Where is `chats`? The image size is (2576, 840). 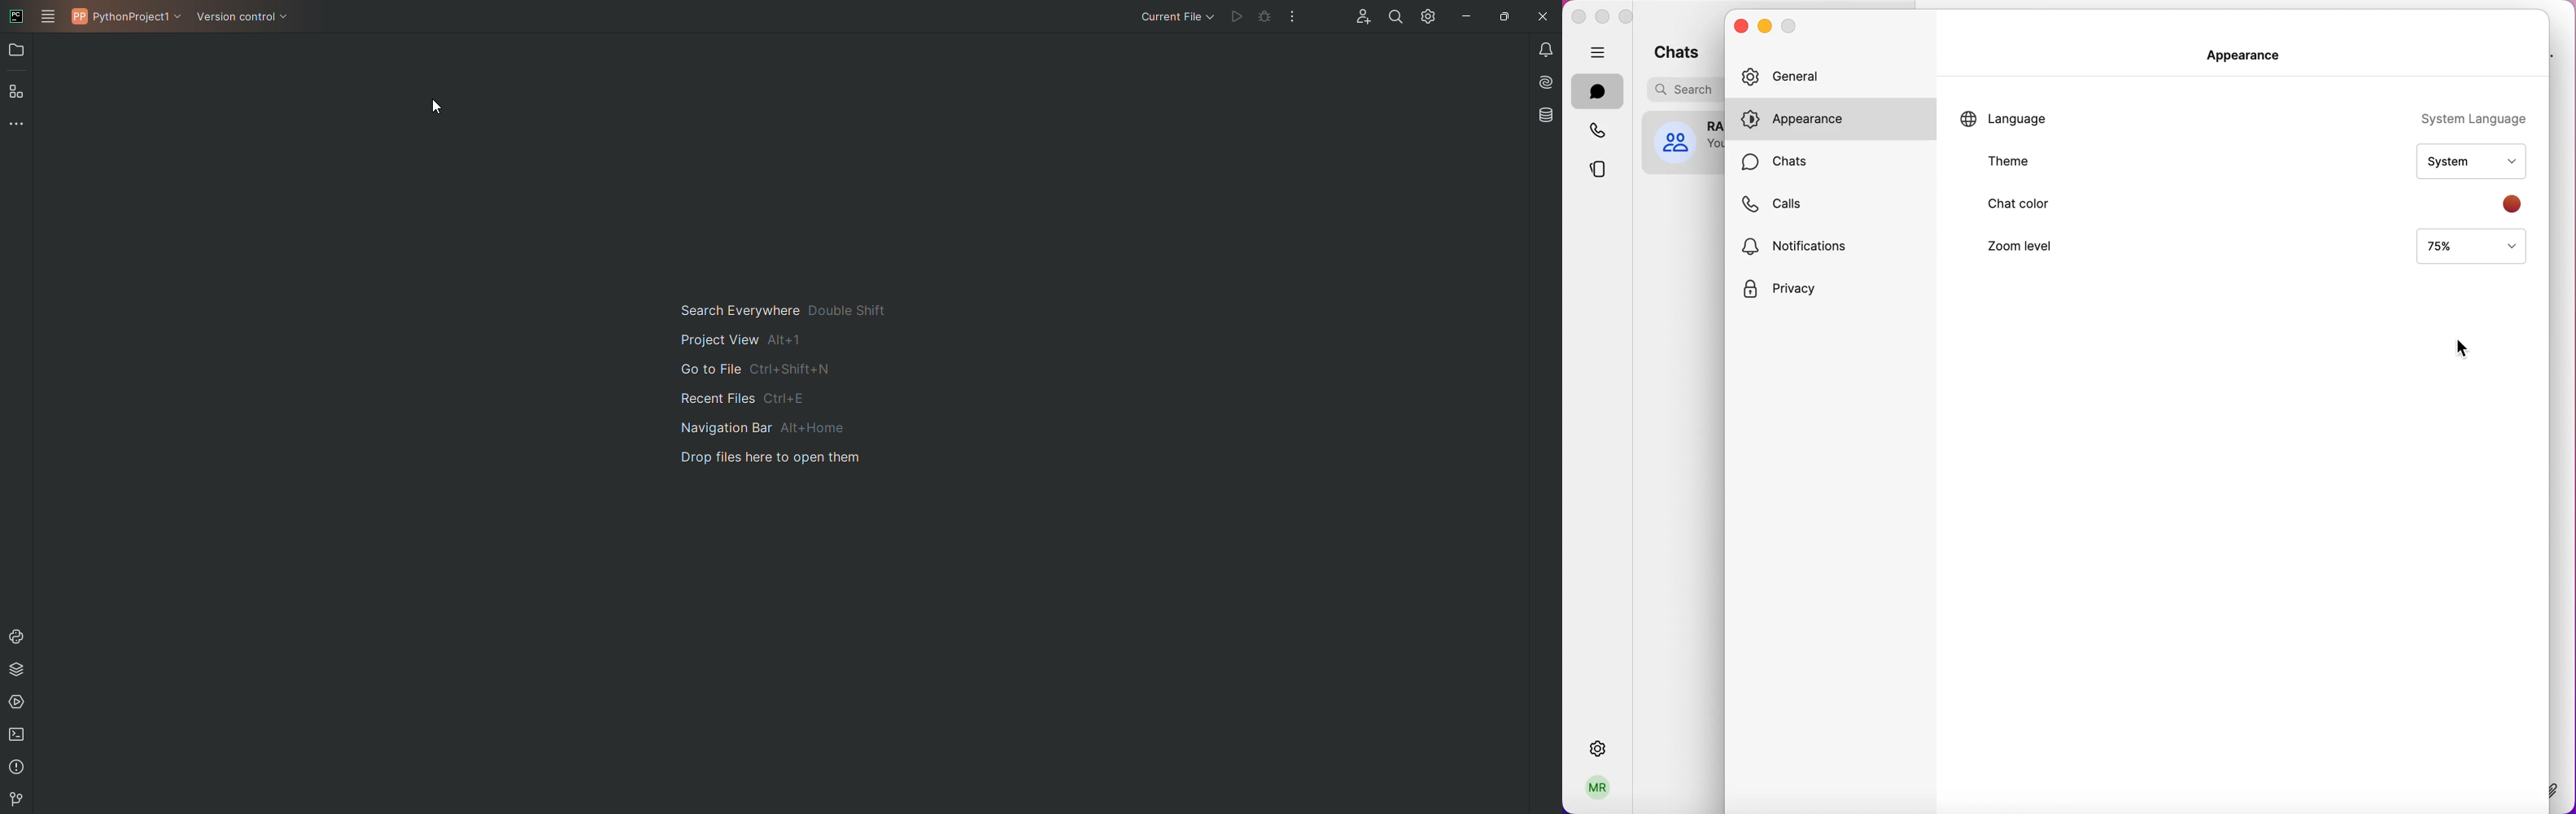
chats is located at coordinates (1681, 52).